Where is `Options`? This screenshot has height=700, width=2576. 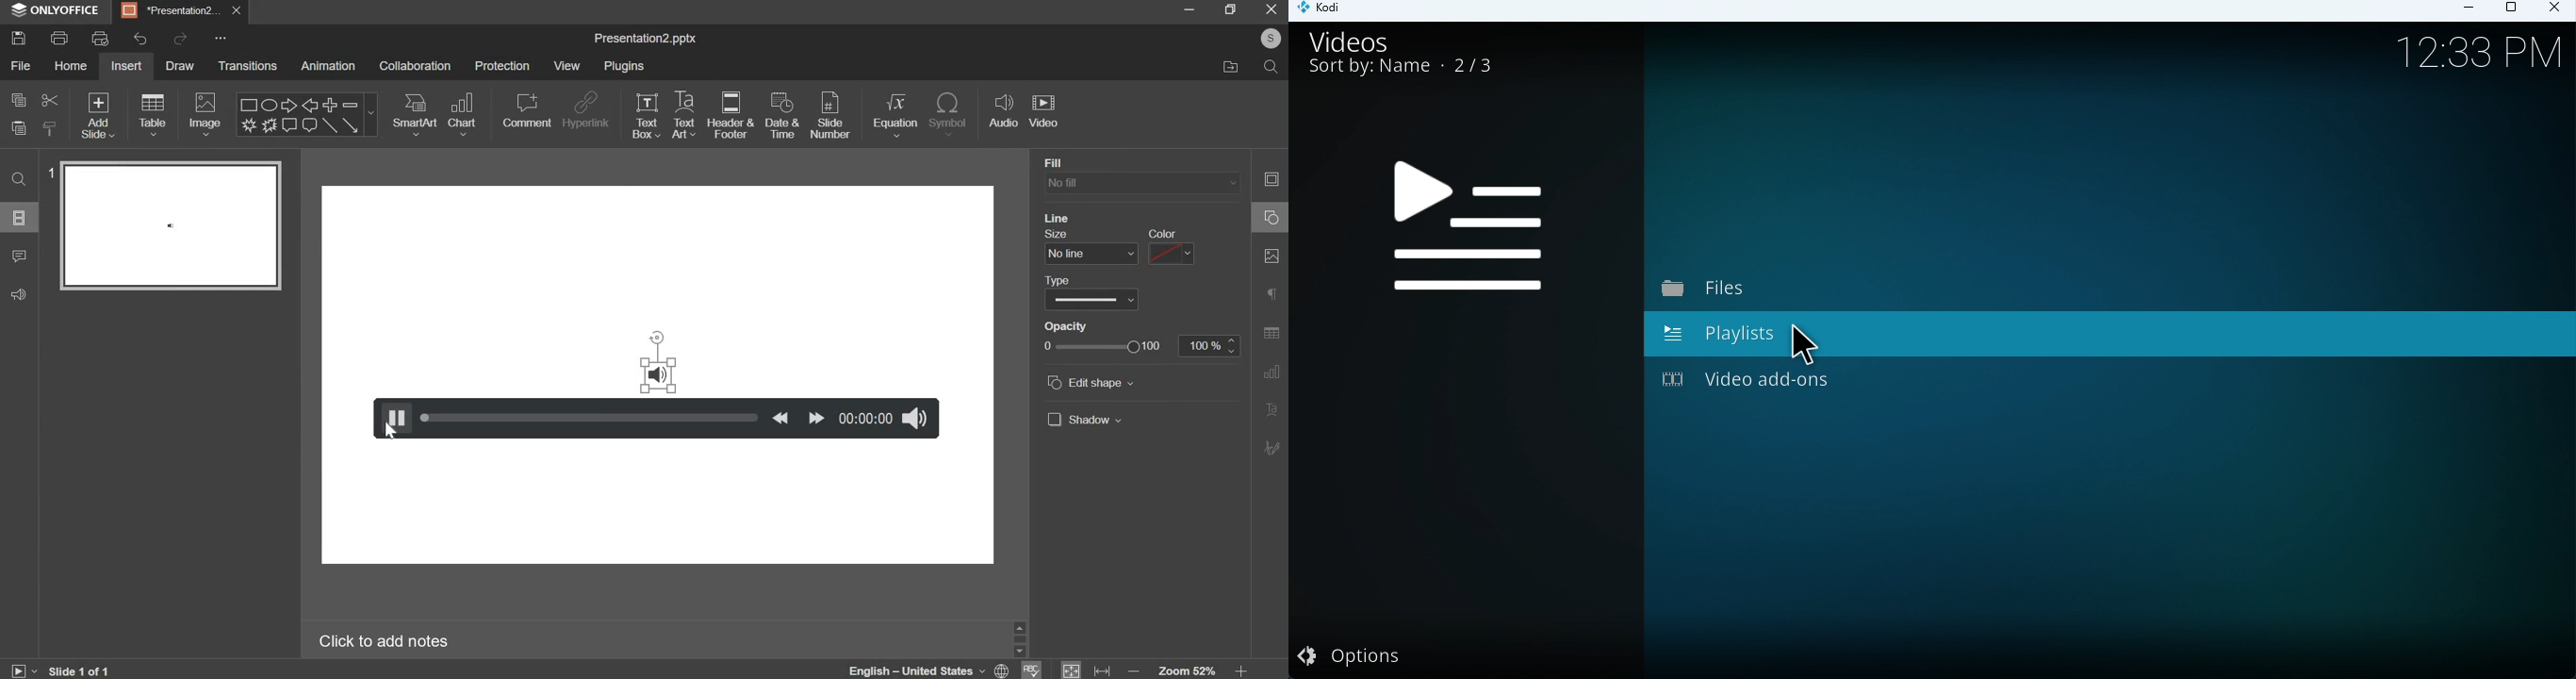
Options is located at coordinates (1361, 658).